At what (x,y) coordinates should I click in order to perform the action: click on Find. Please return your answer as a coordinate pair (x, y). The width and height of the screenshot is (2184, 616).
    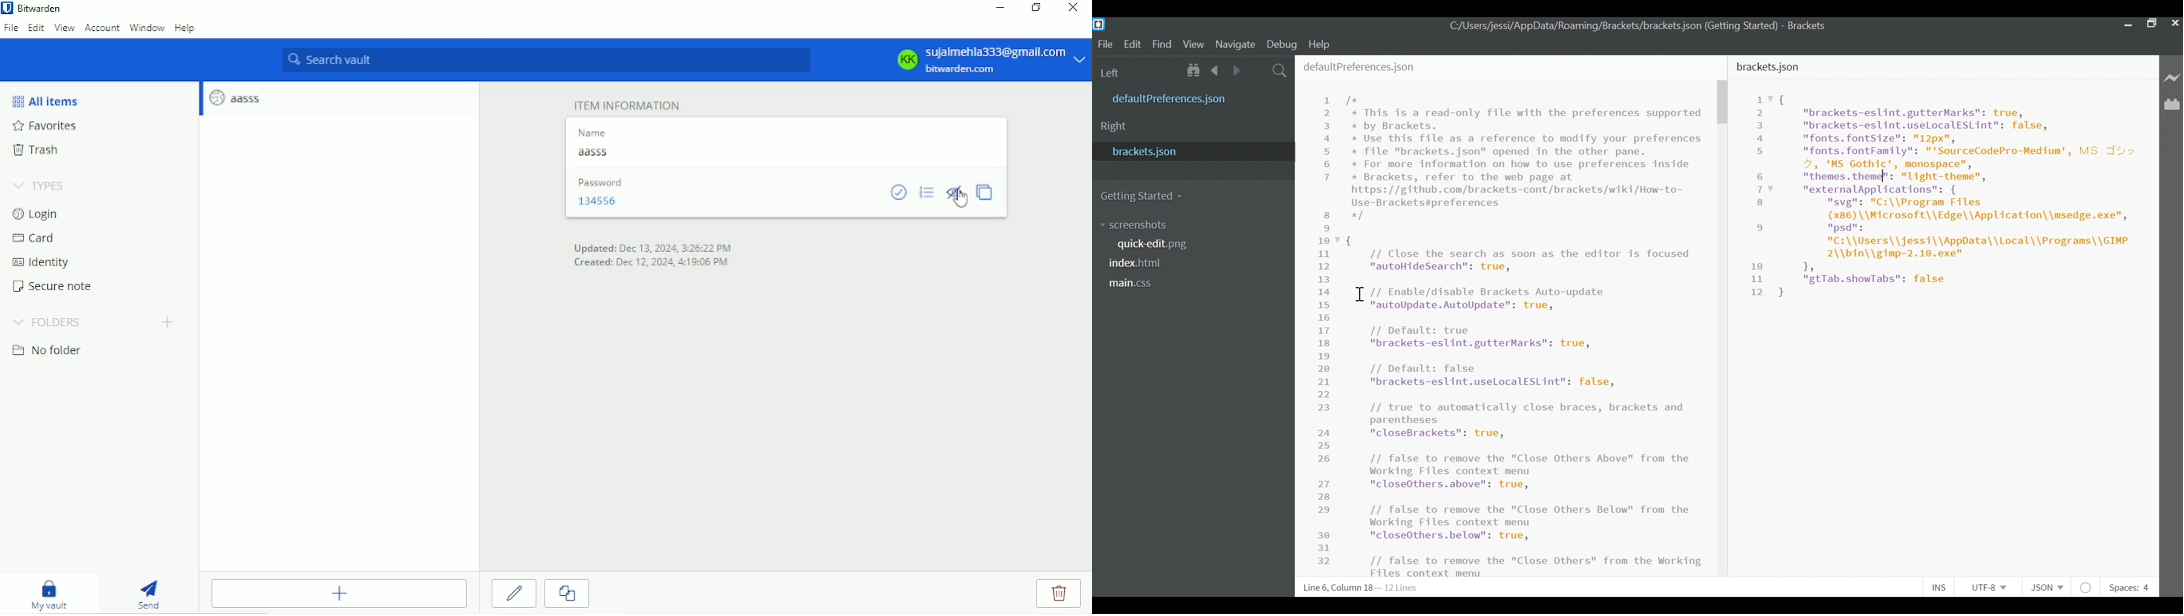
    Looking at the image, I should click on (1162, 44).